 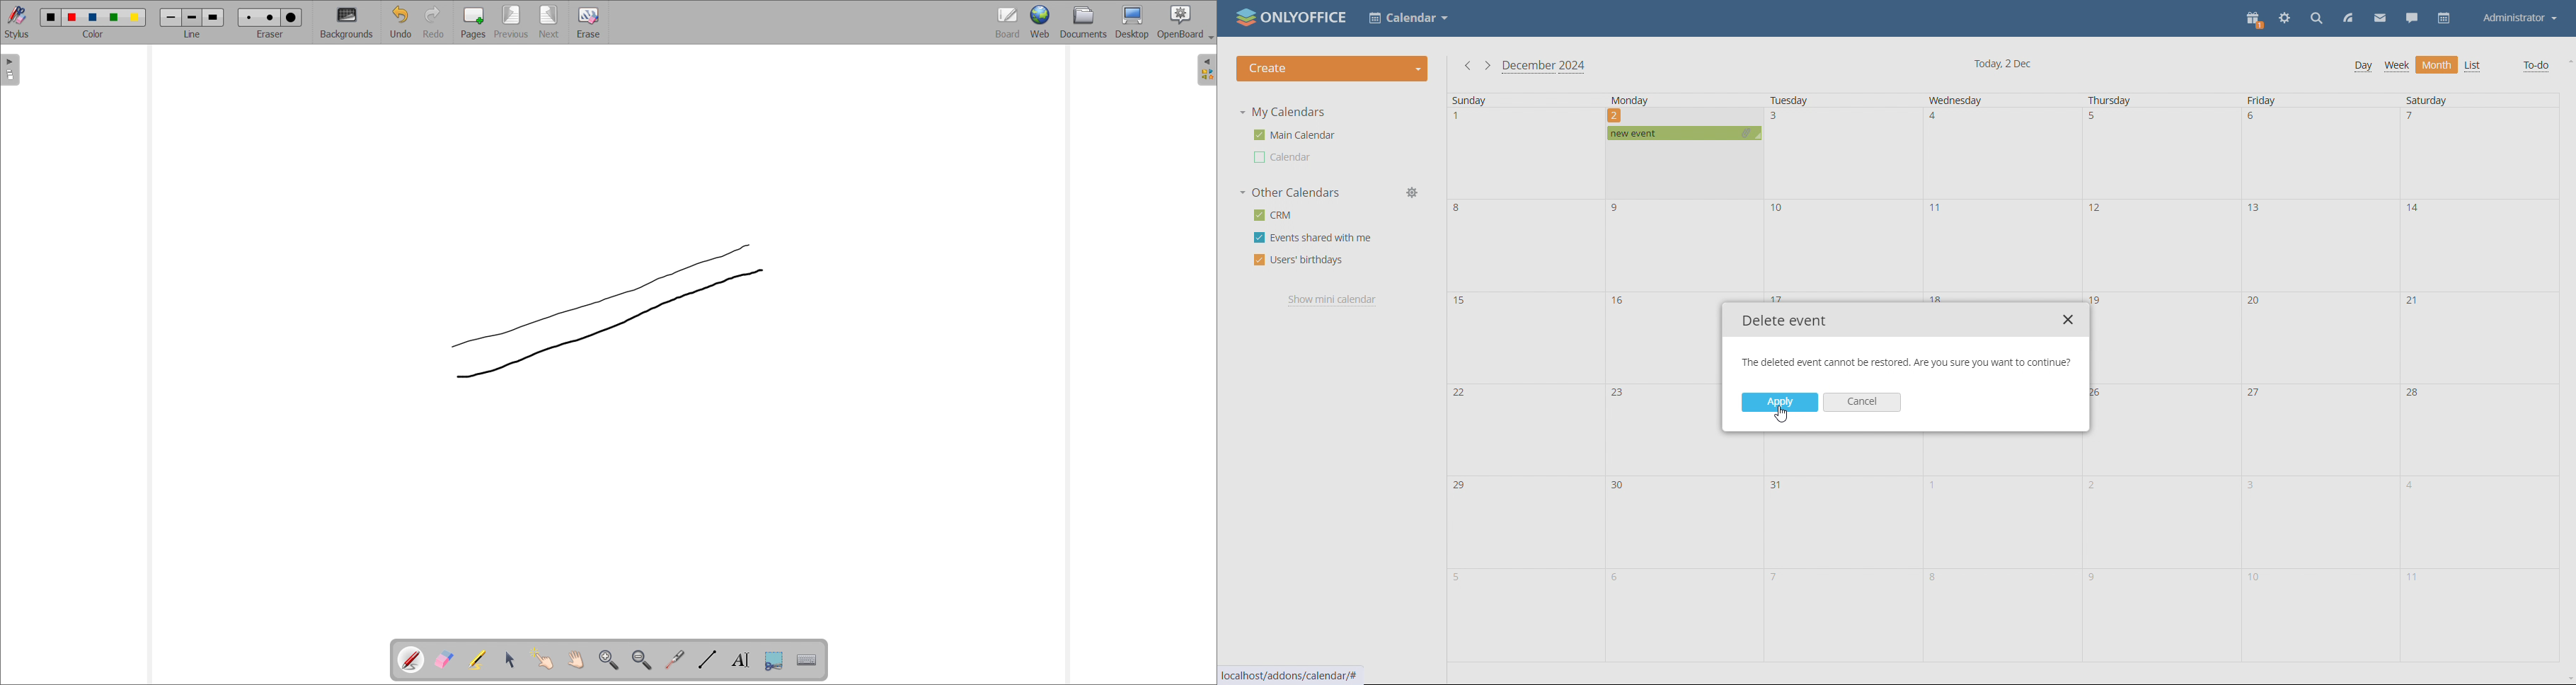 I want to click on 11, so click(x=2417, y=582).